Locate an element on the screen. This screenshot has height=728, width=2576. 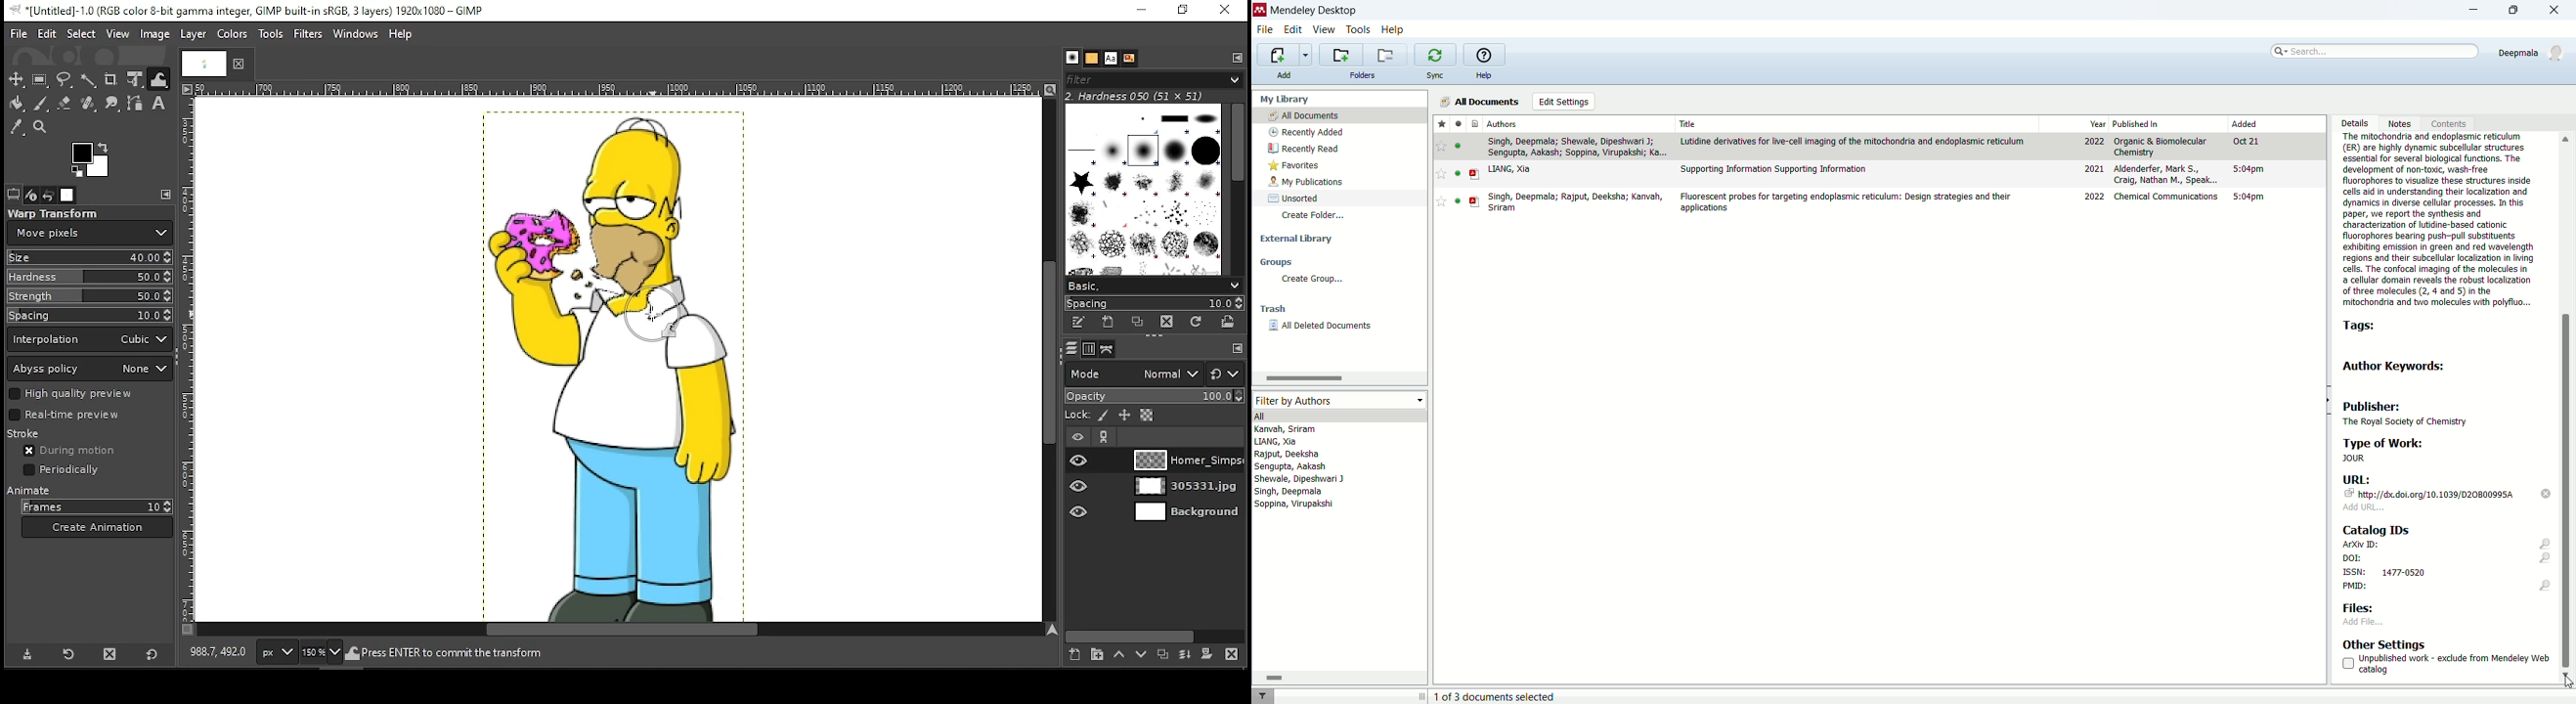
catalog IDs is located at coordinates (2375, 529).